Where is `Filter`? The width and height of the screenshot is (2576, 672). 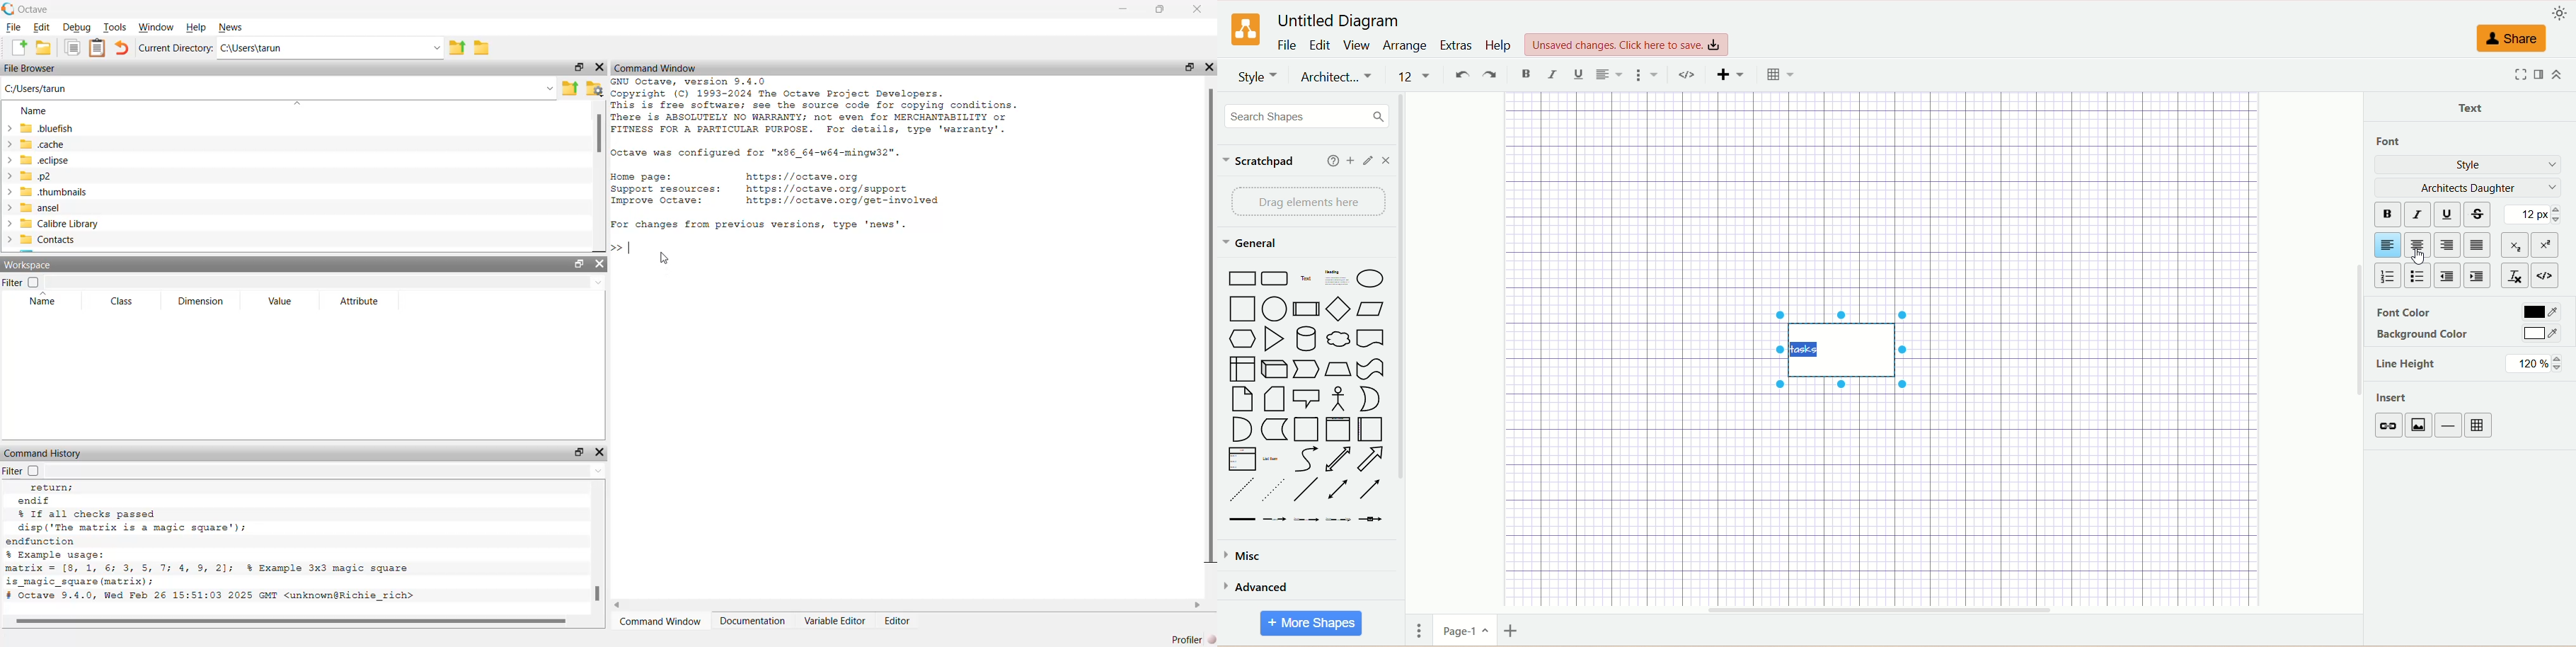
Filter is located at coordinates (20, 282).